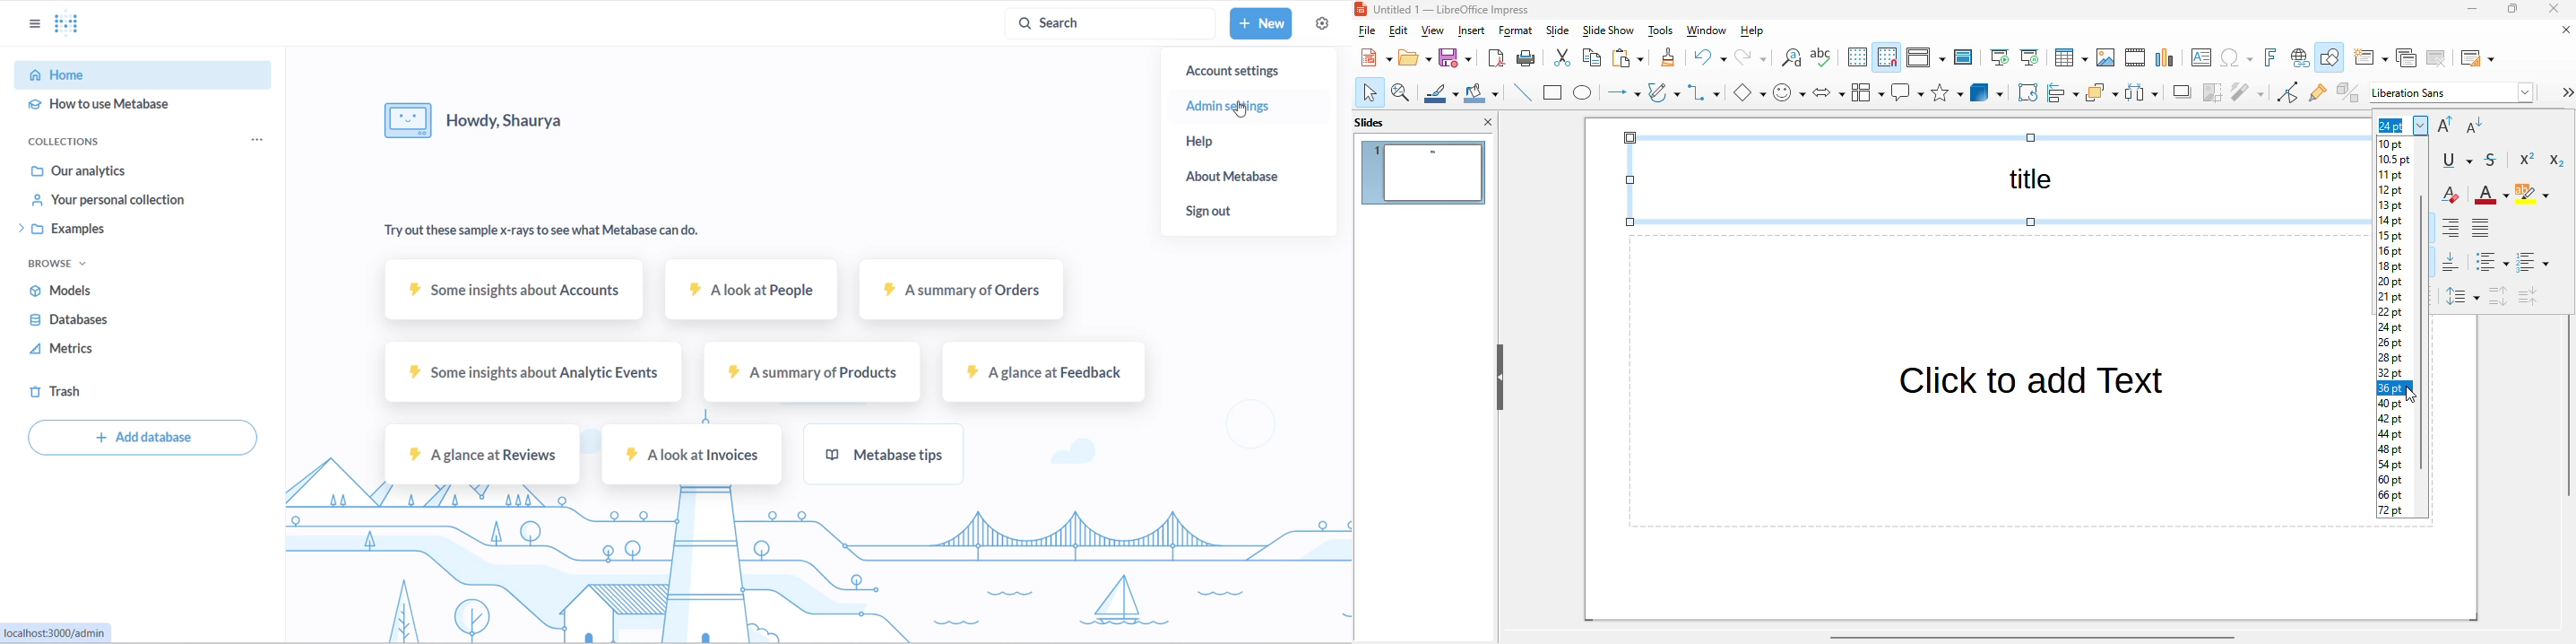 The width and height of the screenshot is (2576, 644). What do you see at coordinates (2493, 261) in the screenshot?
I see `toggle unordered list` at bounding box center [2493, 261].